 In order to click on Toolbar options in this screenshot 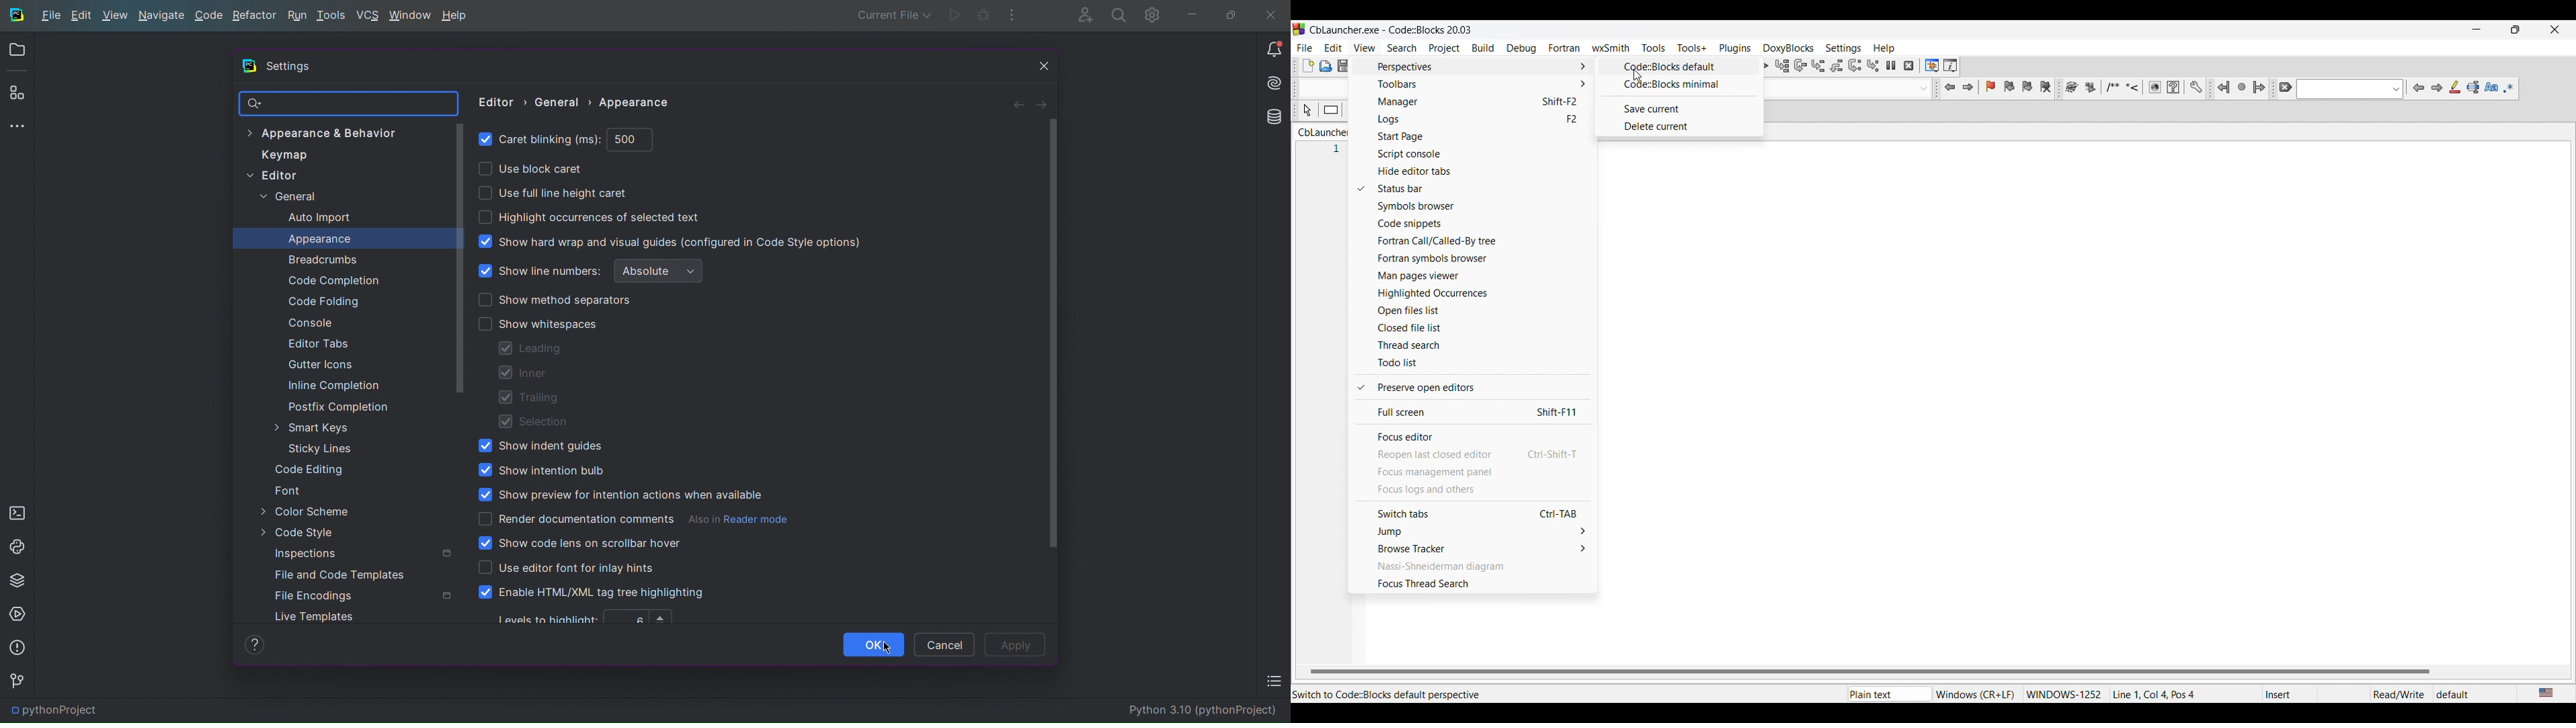, I will do `click(1481, 84)`.